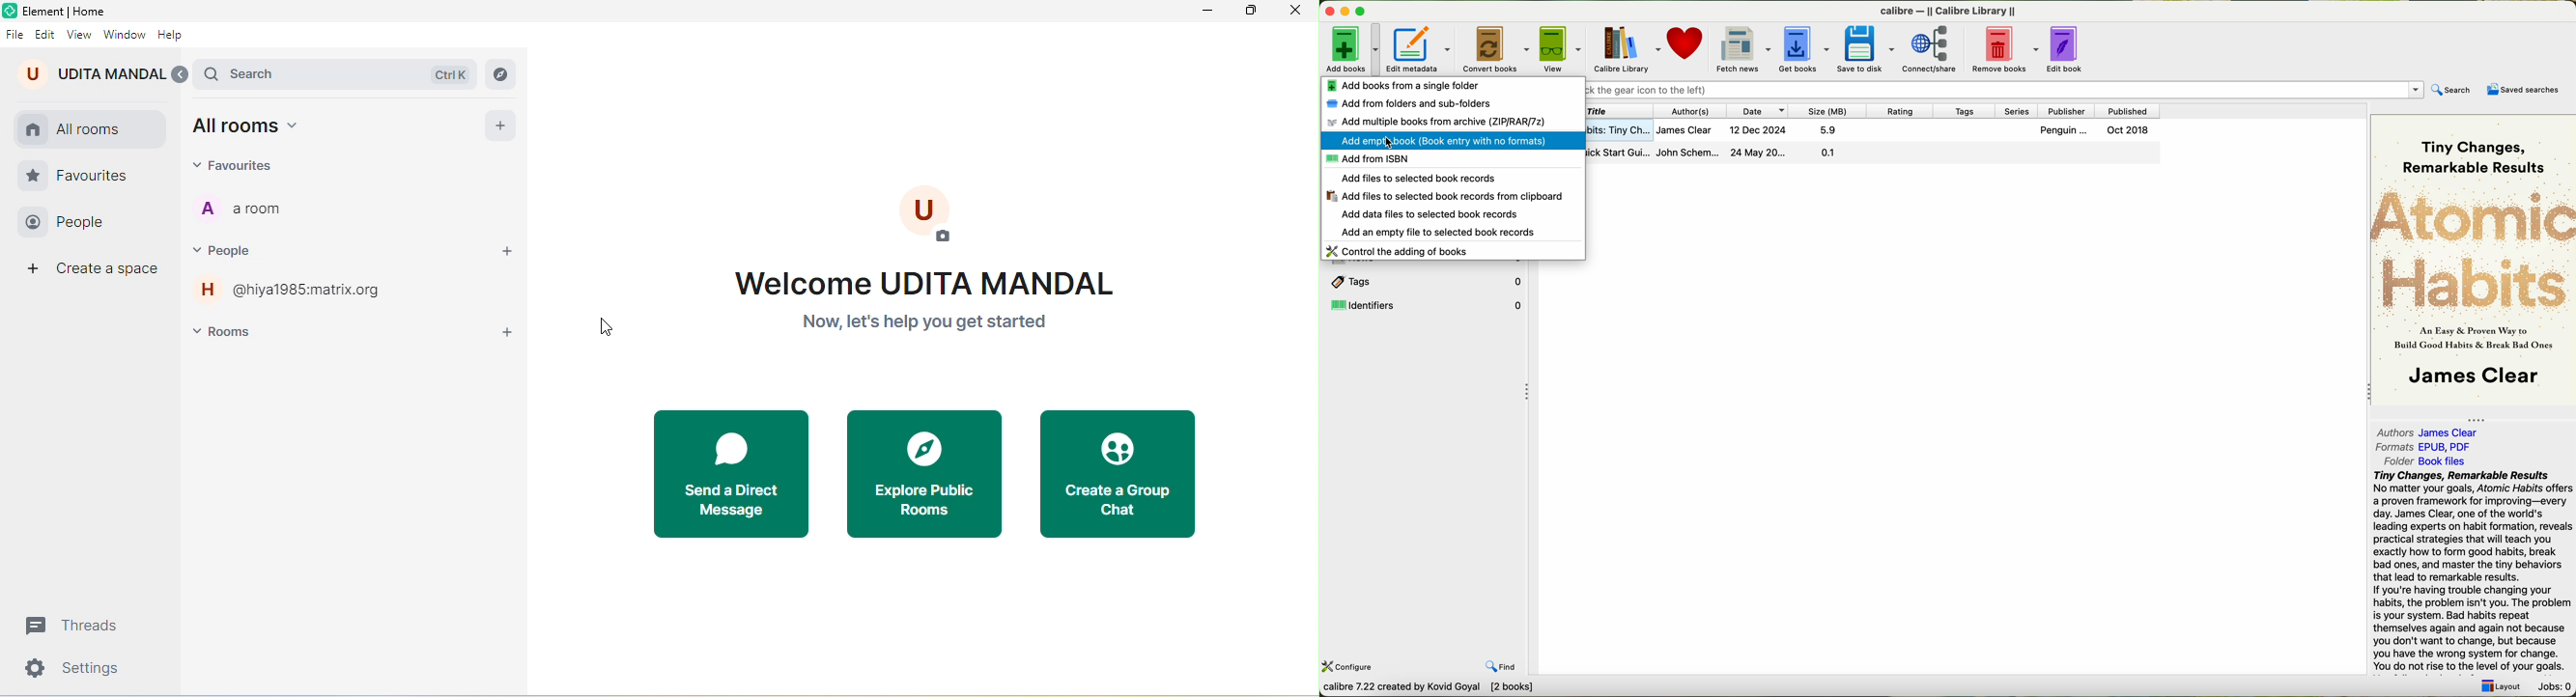  What do you see at coordinates (2067, 111) in the screenshot?
I see `publisher` at bounding box center [2067, 111].